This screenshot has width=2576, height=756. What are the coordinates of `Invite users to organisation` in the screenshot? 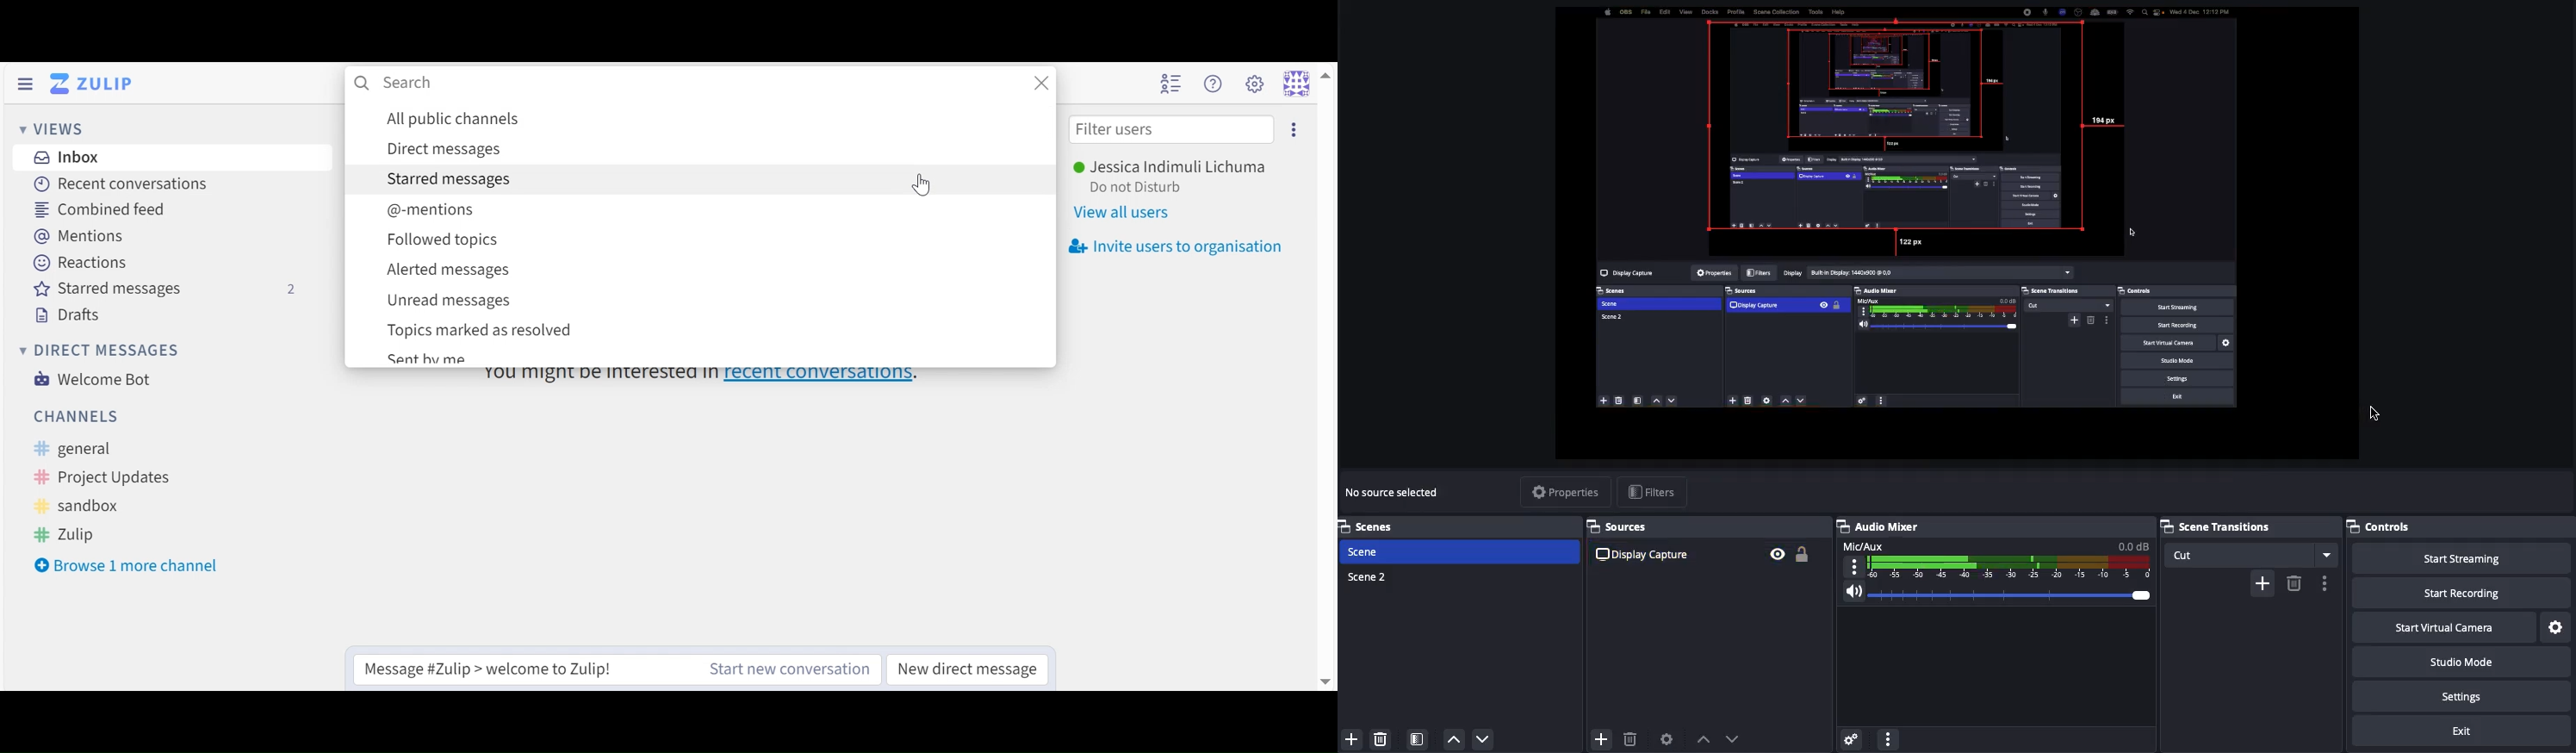 It's located at (1177, 248).